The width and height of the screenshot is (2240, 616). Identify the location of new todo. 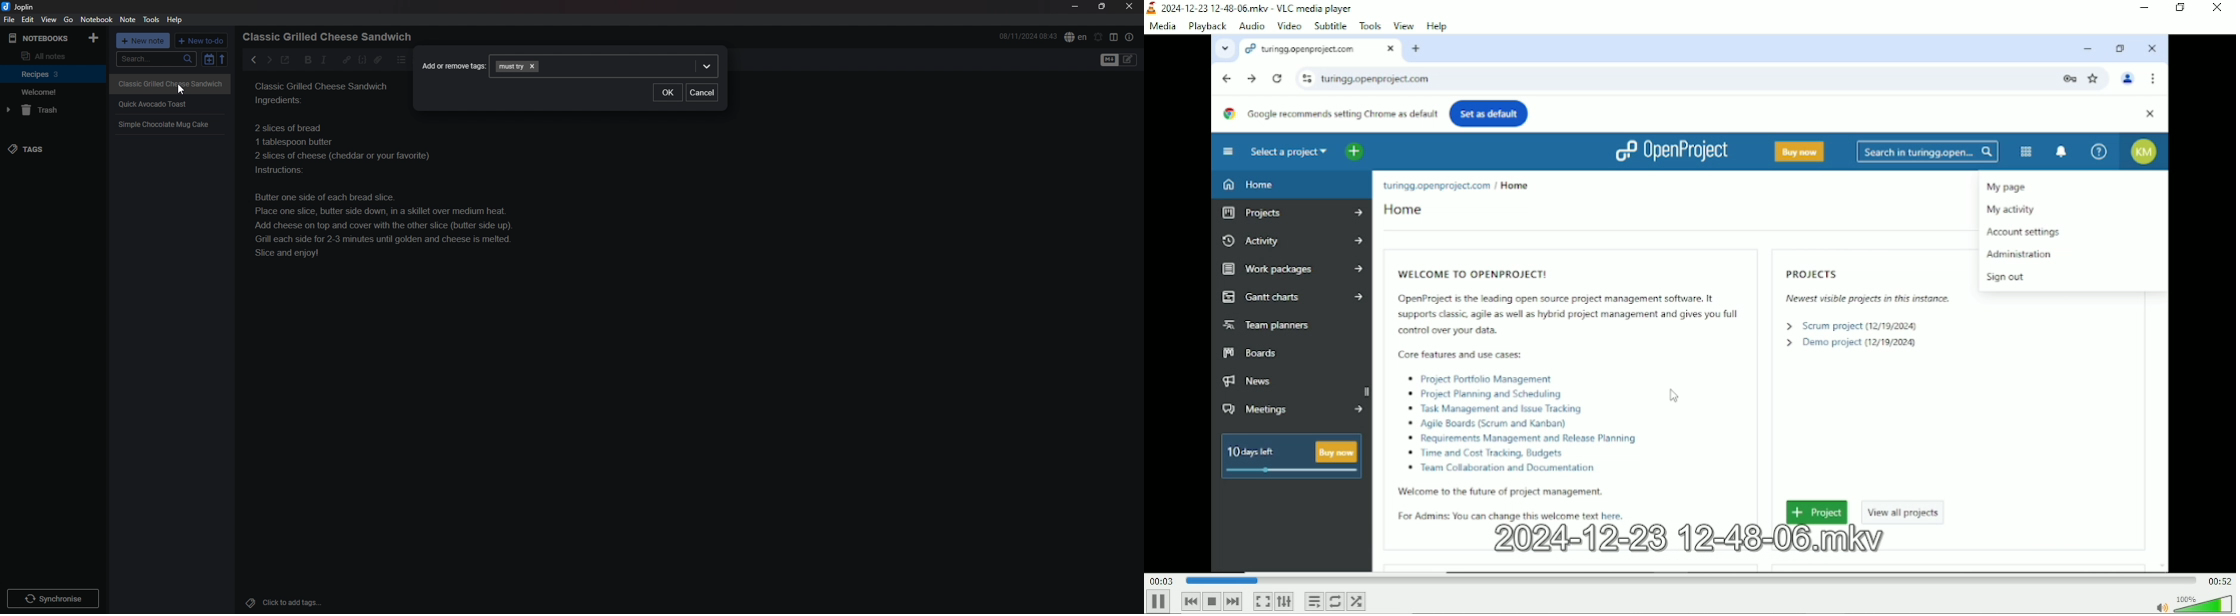
(202, 41).